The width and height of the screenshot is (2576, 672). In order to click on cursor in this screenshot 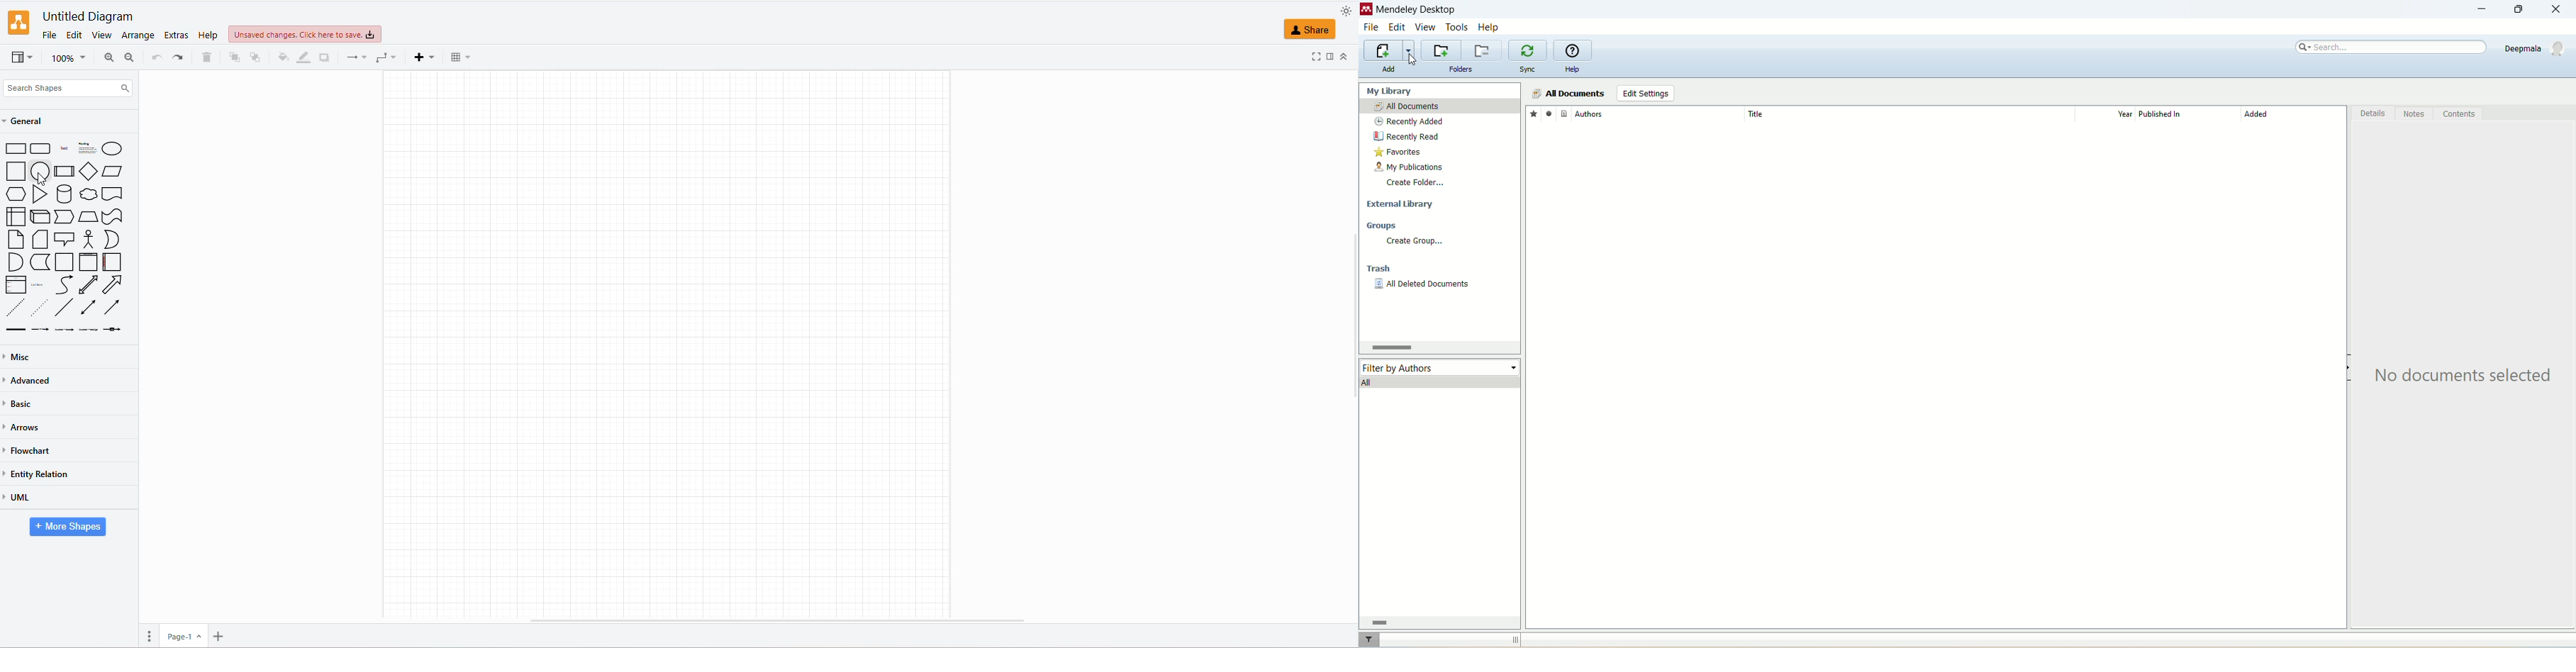, I will do `click(1411, 58)`.